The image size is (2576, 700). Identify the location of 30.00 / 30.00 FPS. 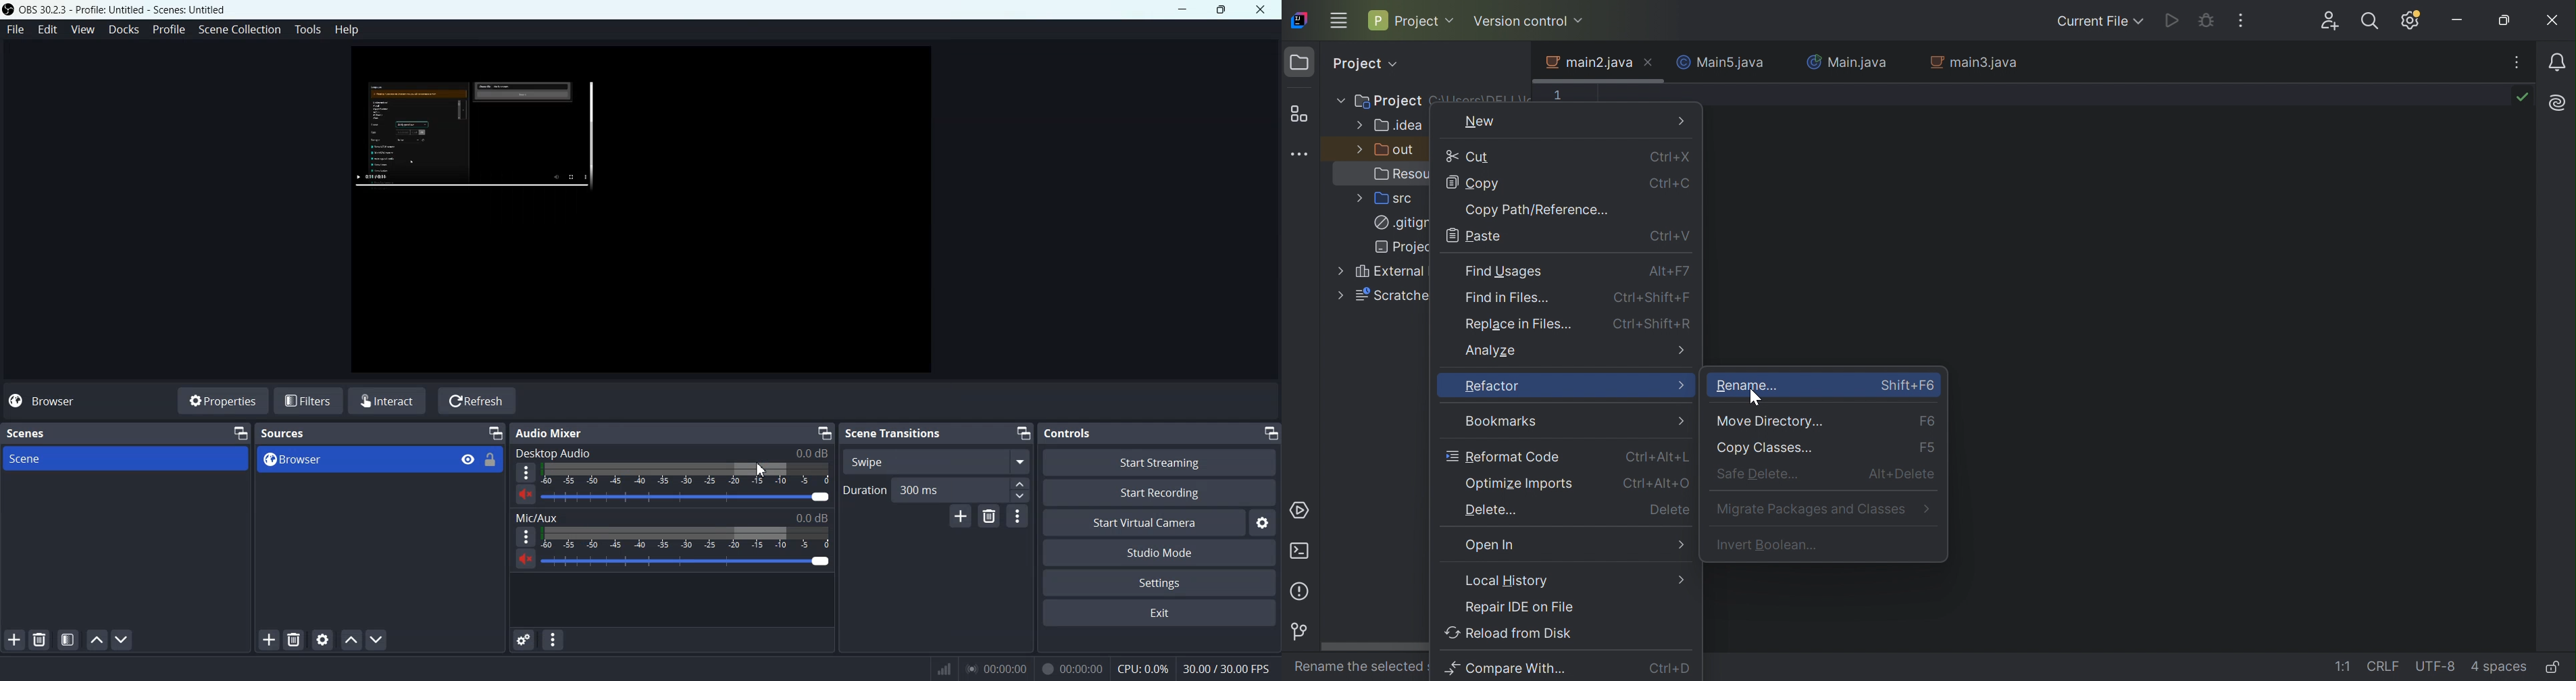
(1226, 668).